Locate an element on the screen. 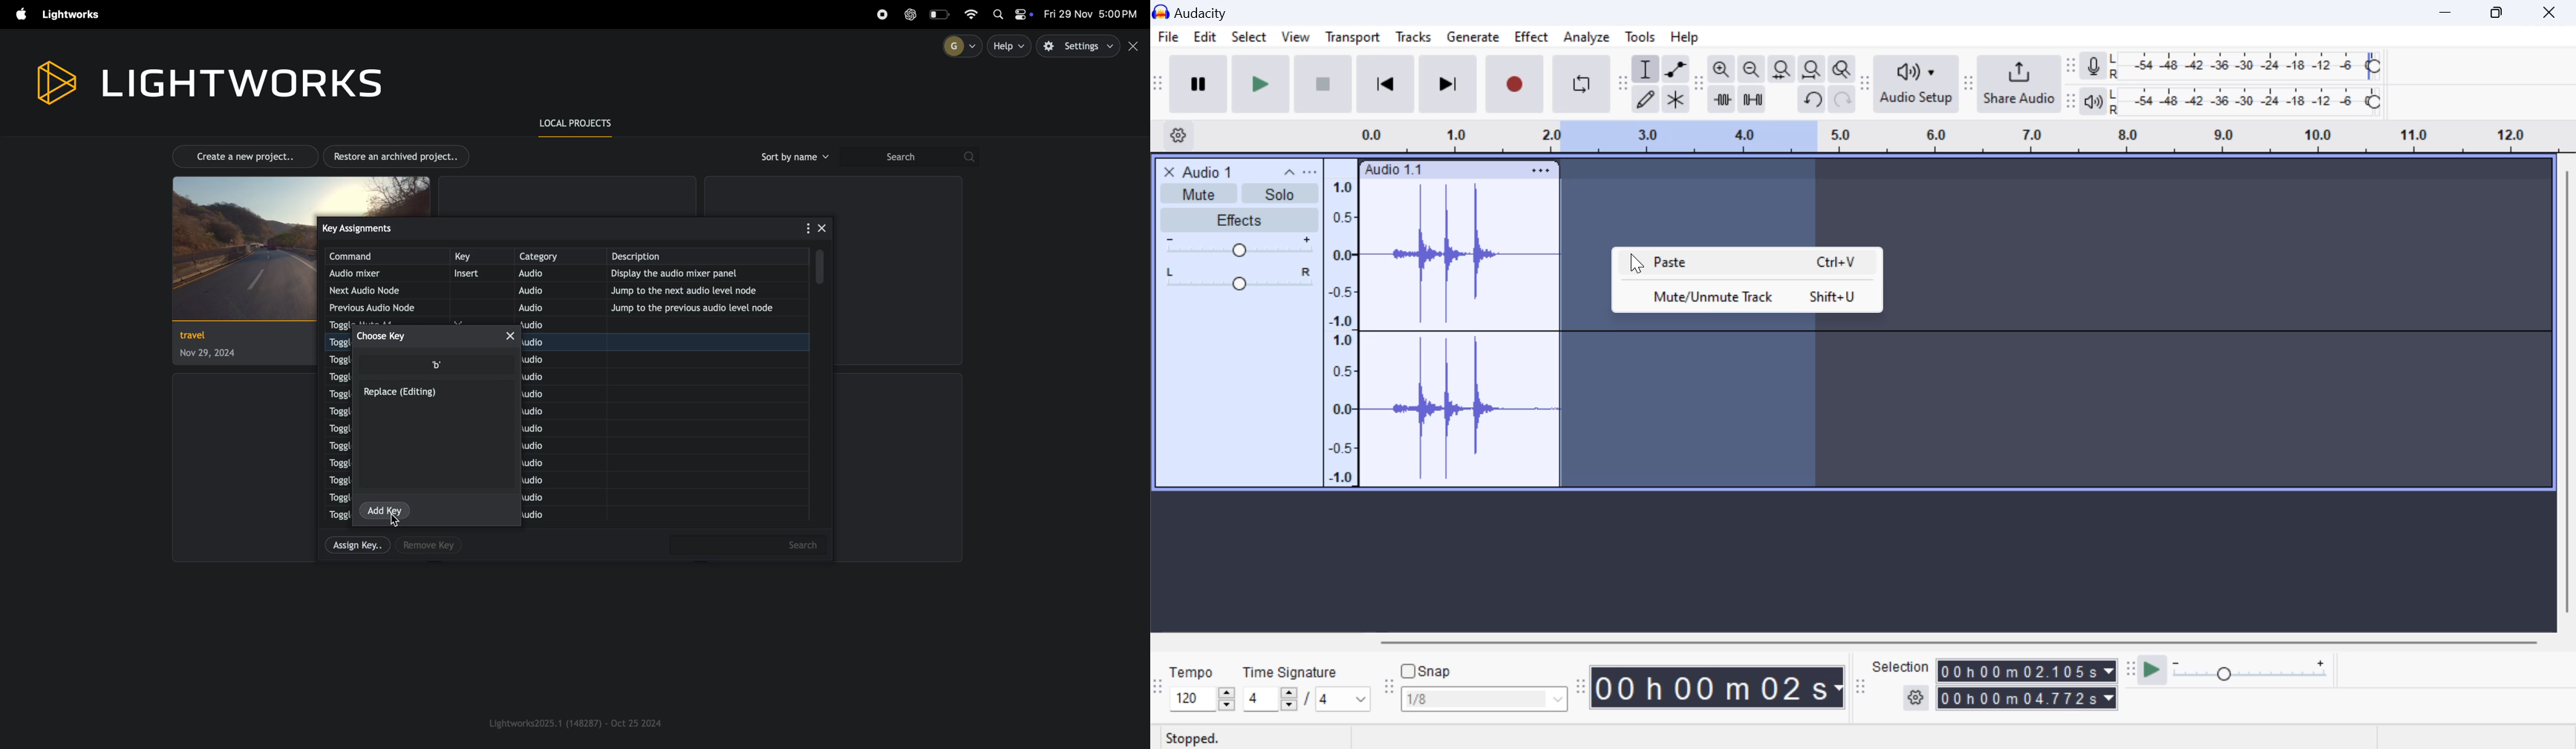 The width and height of the screenshot is (2576, 756). jump to previos mode is located at coordinates (698, 308).